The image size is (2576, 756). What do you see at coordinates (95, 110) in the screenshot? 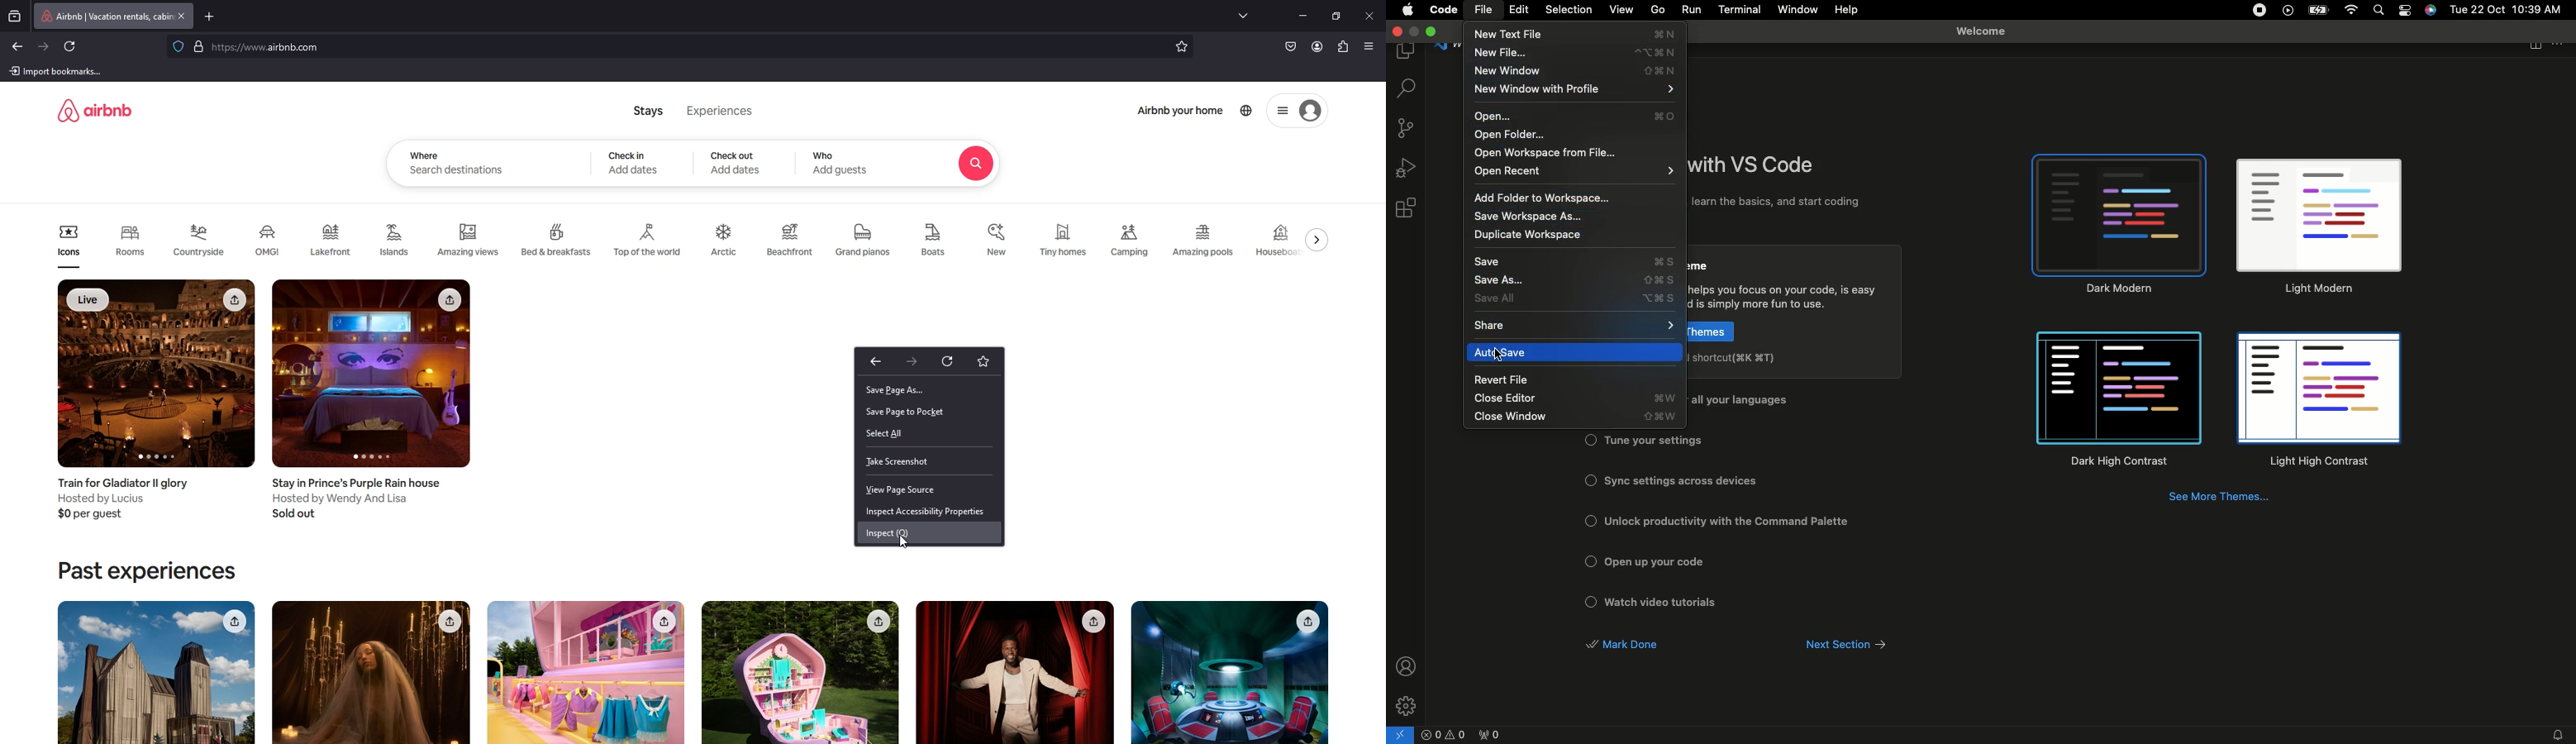
I see `logo` at bounding box center [95, 110].